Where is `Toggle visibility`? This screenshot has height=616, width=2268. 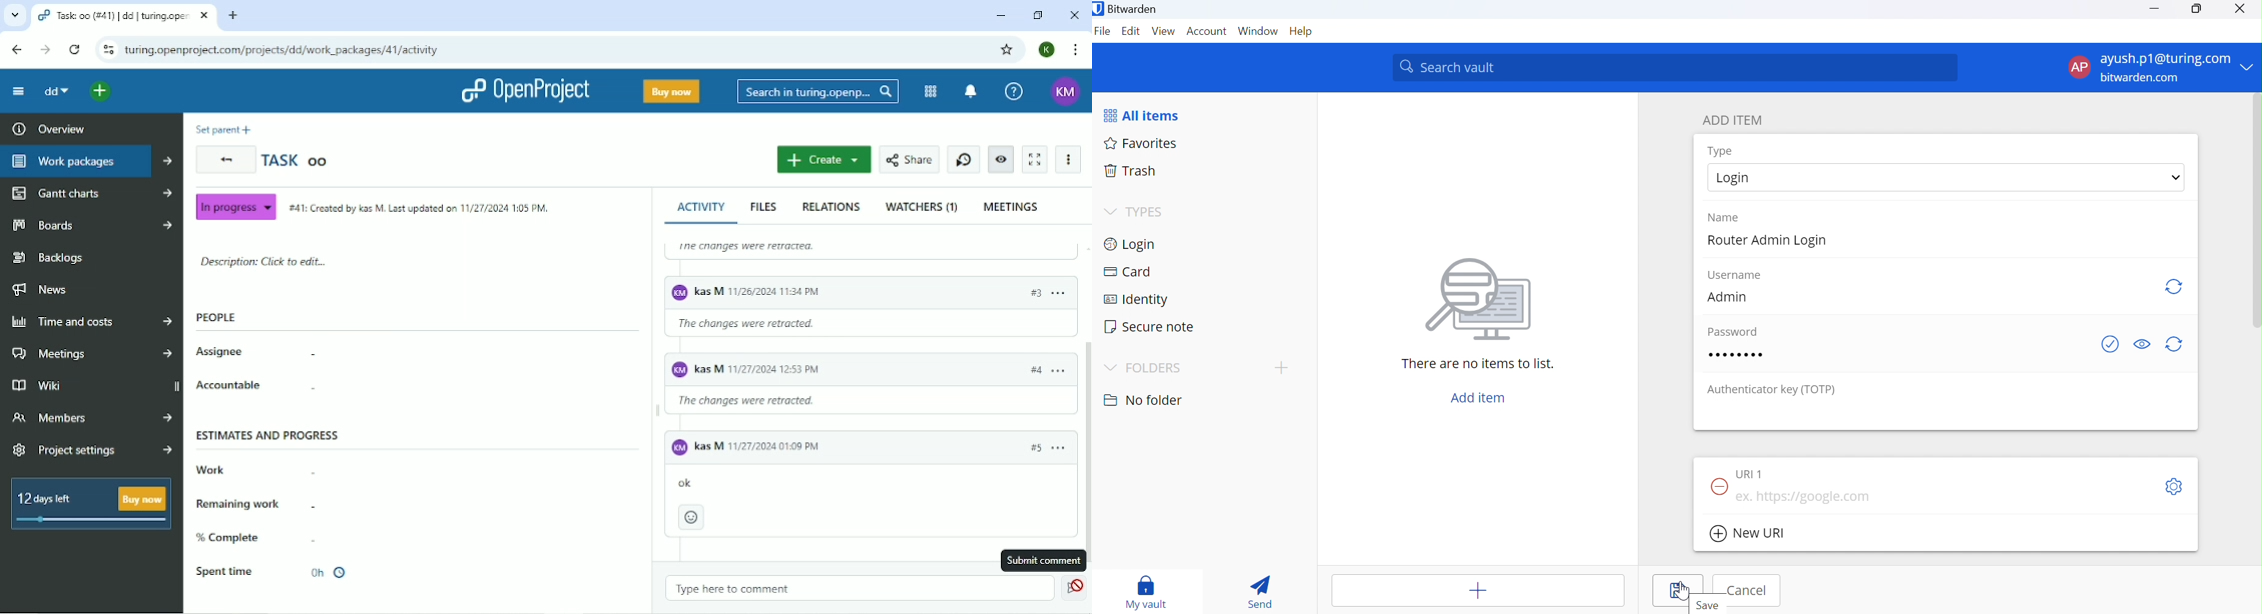
Toggle visibility is located at coordinates (2141, 343).